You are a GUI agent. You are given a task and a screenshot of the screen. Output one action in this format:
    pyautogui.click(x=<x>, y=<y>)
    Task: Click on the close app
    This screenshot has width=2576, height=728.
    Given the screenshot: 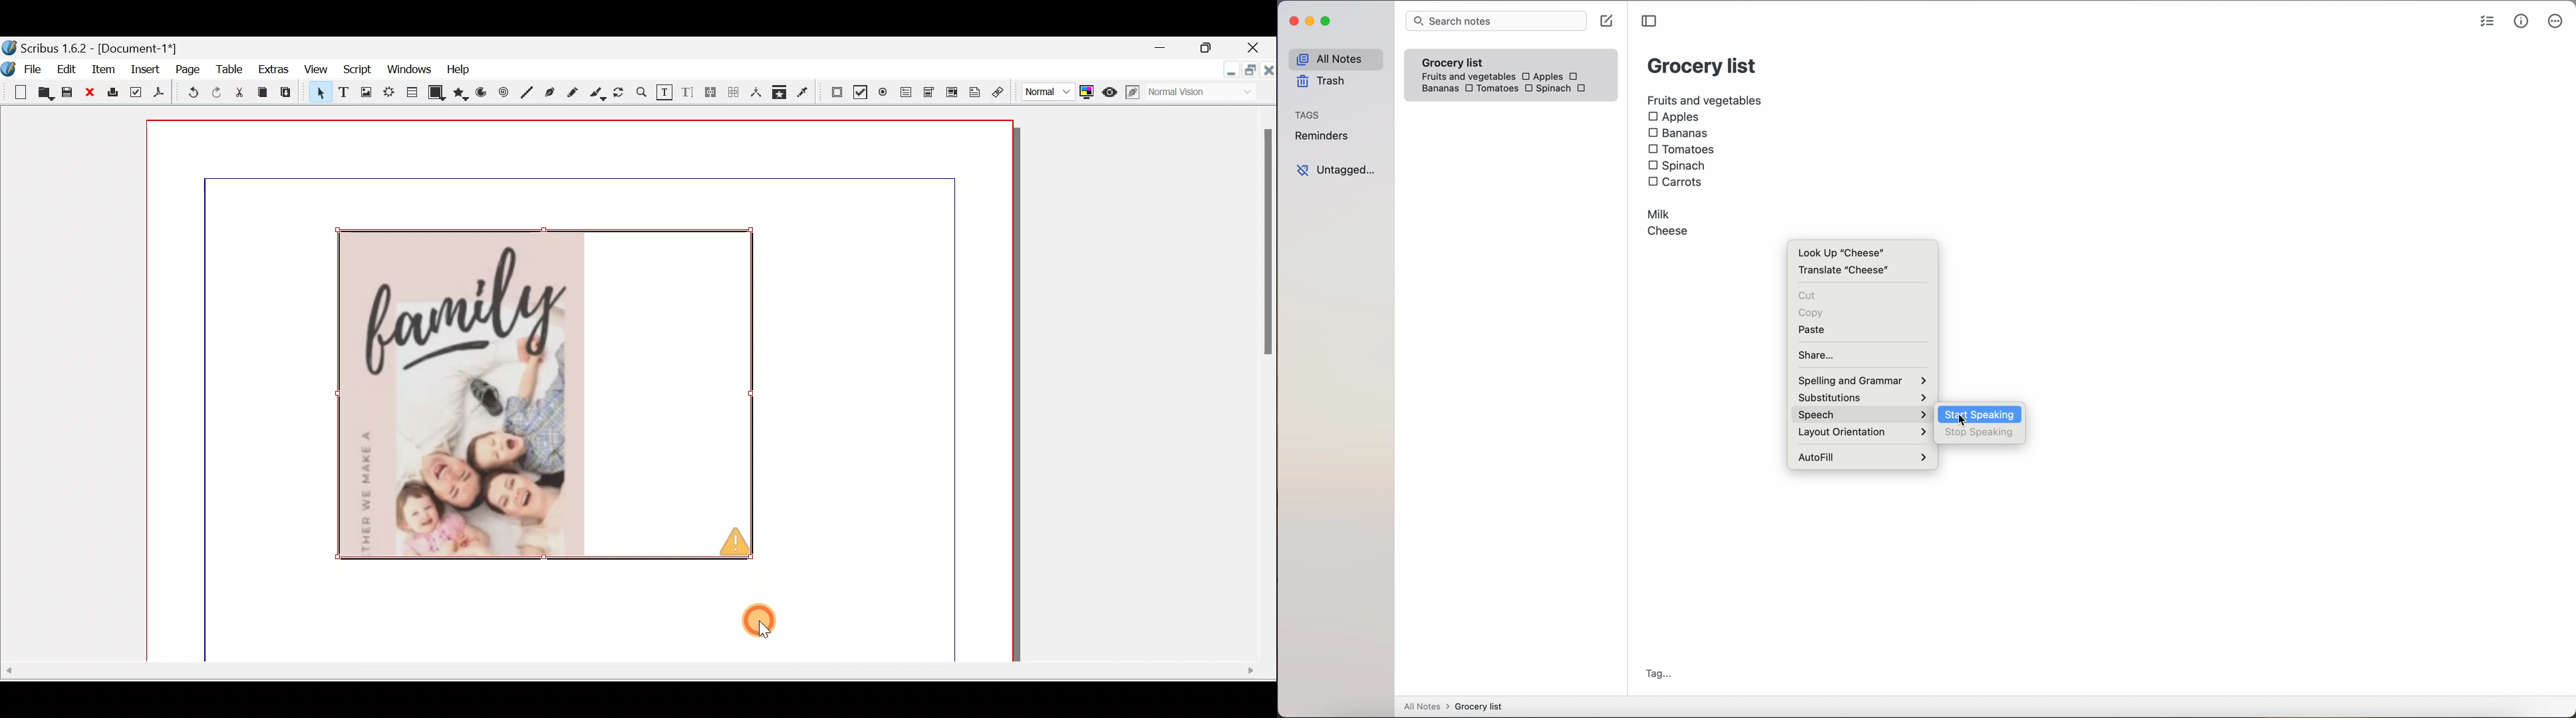 What is the action you would take?
    pyautogui.click(x=1290, y=19)
    